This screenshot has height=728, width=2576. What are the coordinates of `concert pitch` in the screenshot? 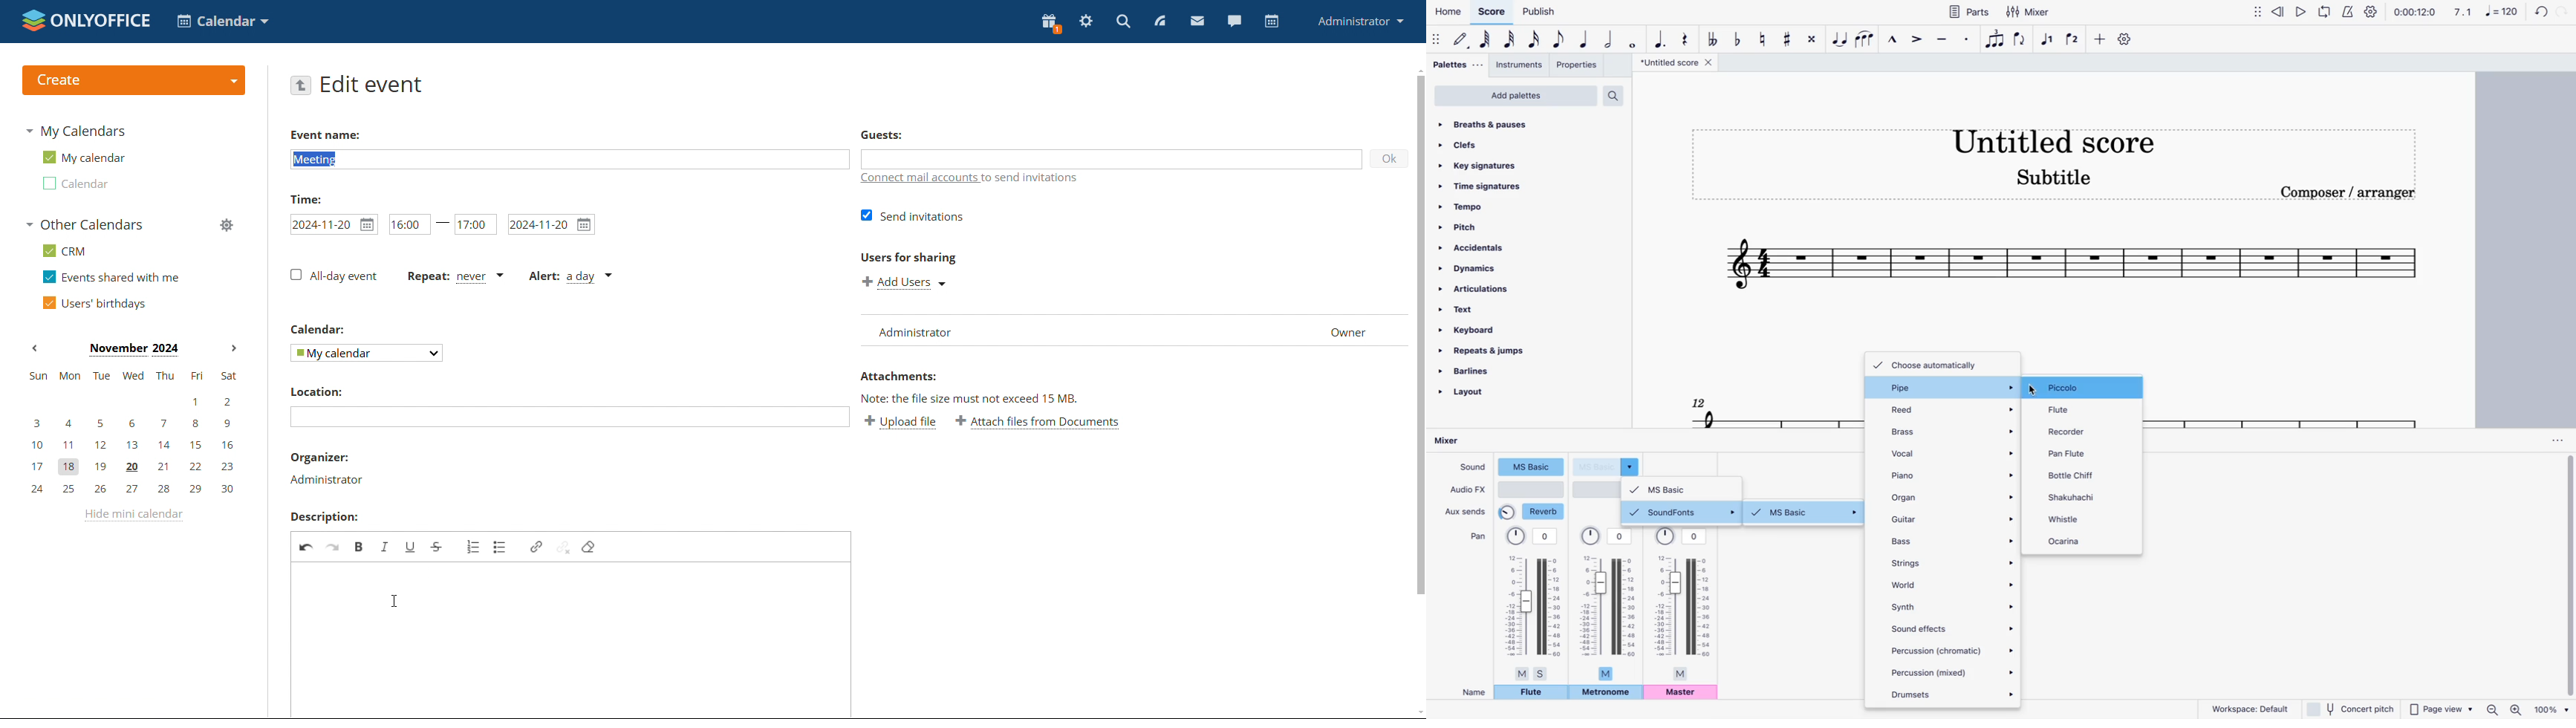 It's located at (2351, 709).